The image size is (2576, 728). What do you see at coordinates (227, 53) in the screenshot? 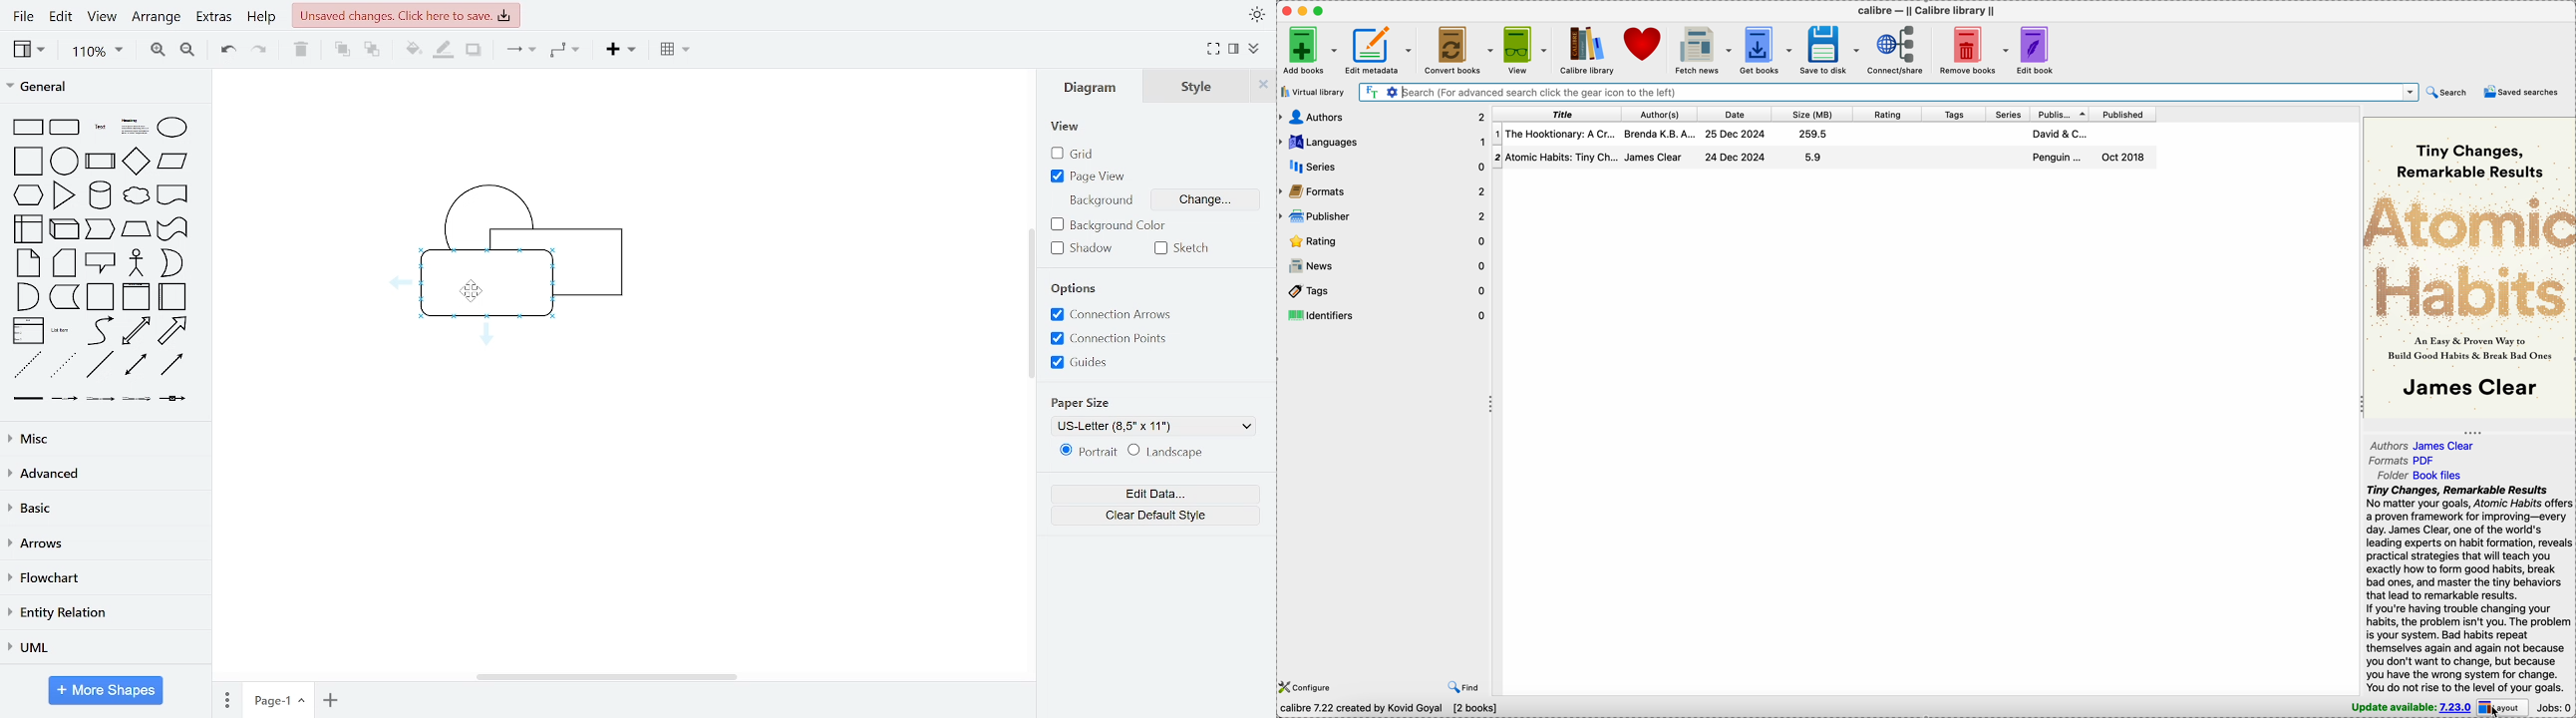
I see `undo` at bounding box center [227, 53].